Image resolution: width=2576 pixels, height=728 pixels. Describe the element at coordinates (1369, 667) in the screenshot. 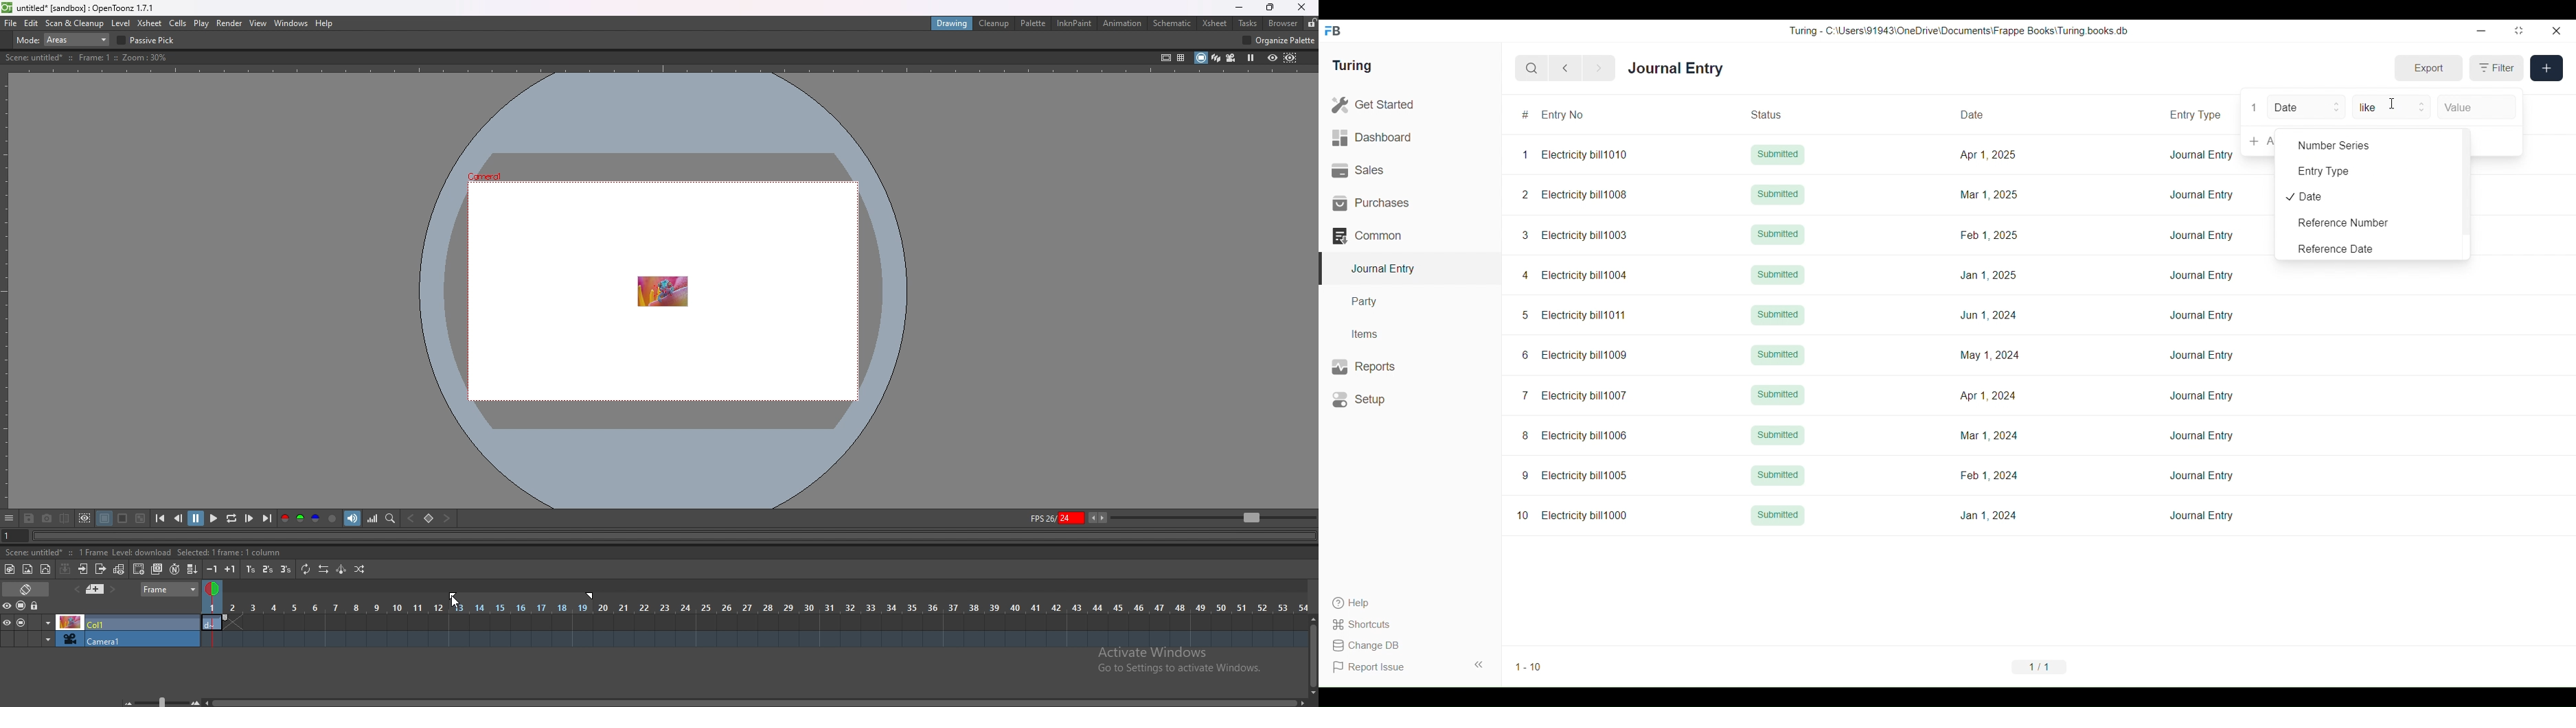

I see `Report Issue` at that location.